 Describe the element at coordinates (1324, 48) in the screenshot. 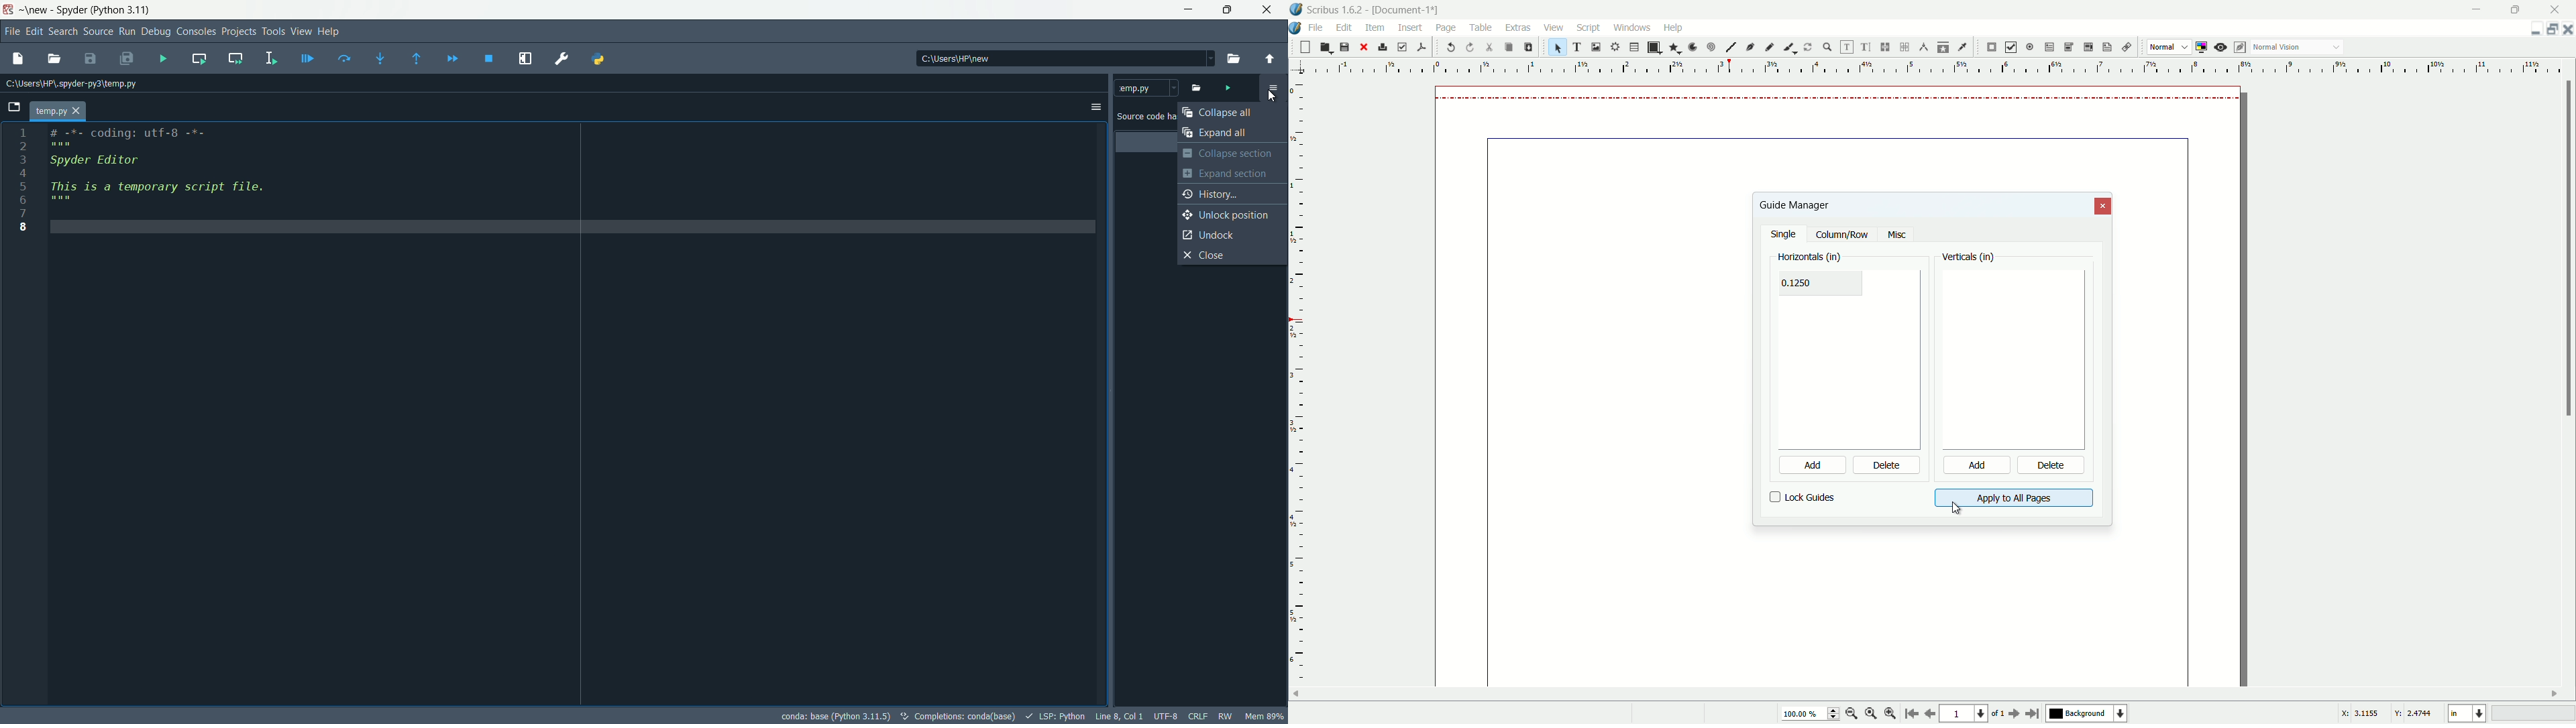

I see `open` at that location.